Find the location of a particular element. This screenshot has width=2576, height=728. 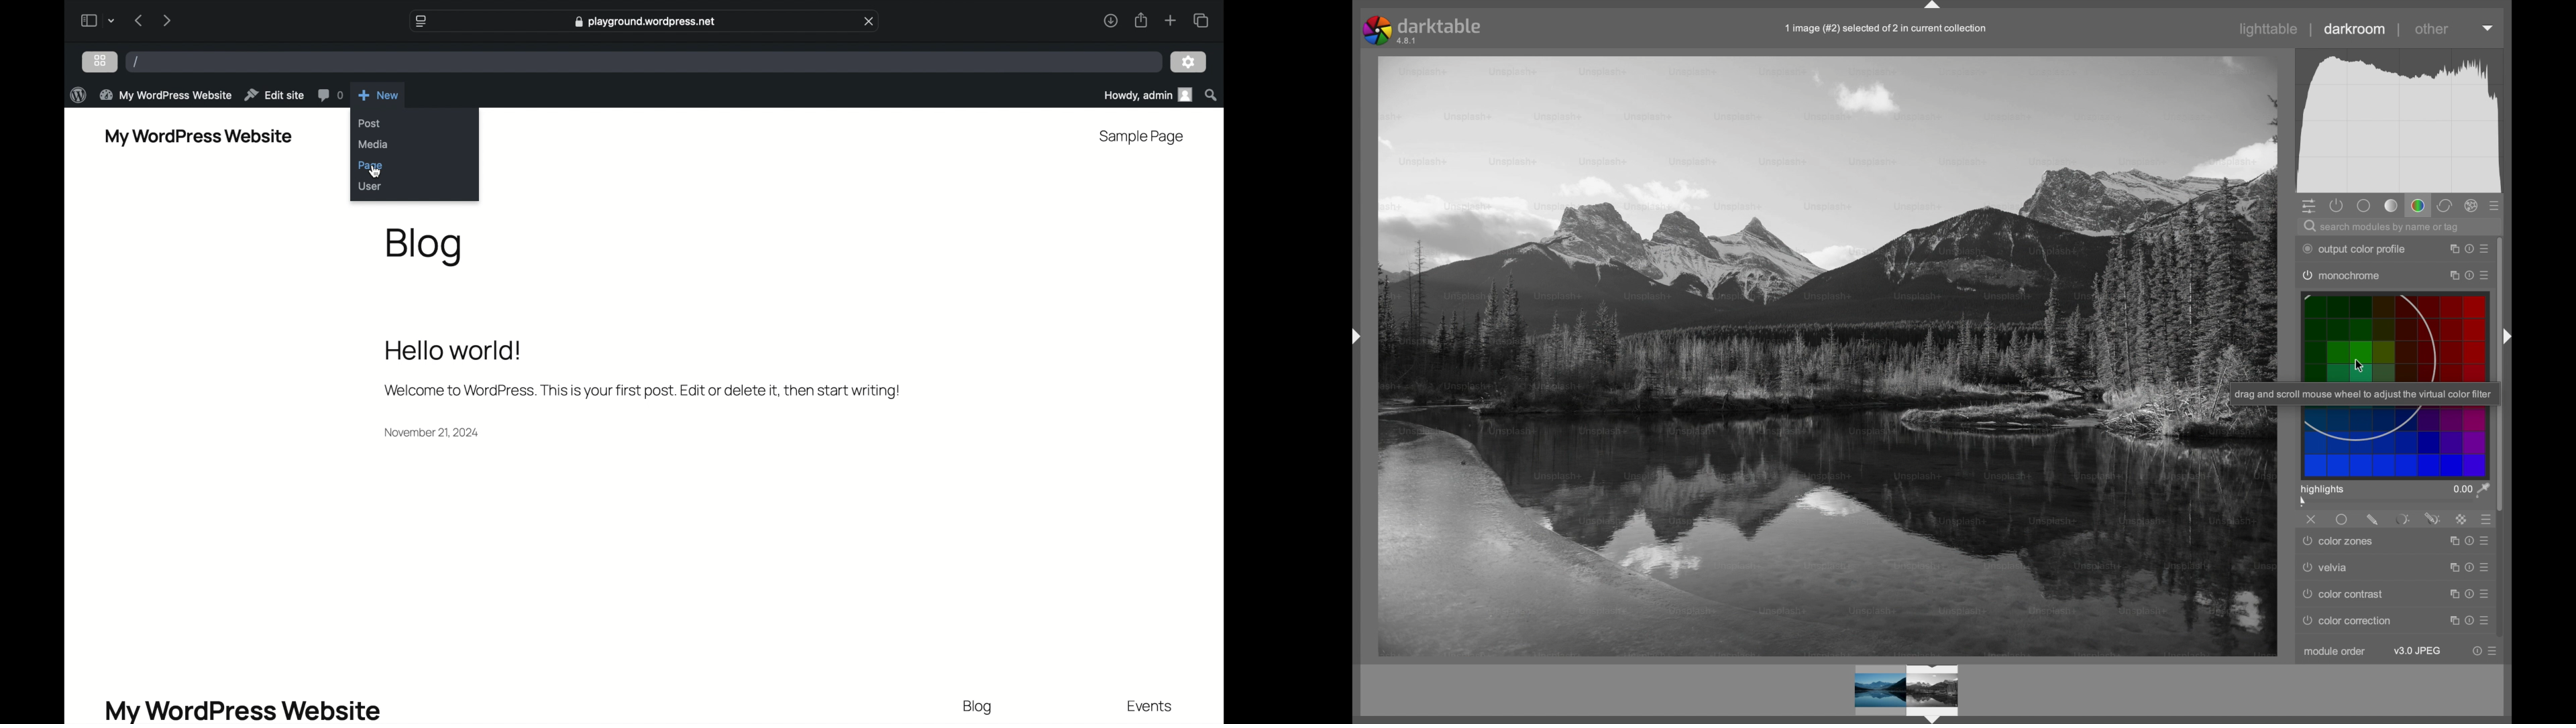

hello world! is located at coordinates (454, 349).